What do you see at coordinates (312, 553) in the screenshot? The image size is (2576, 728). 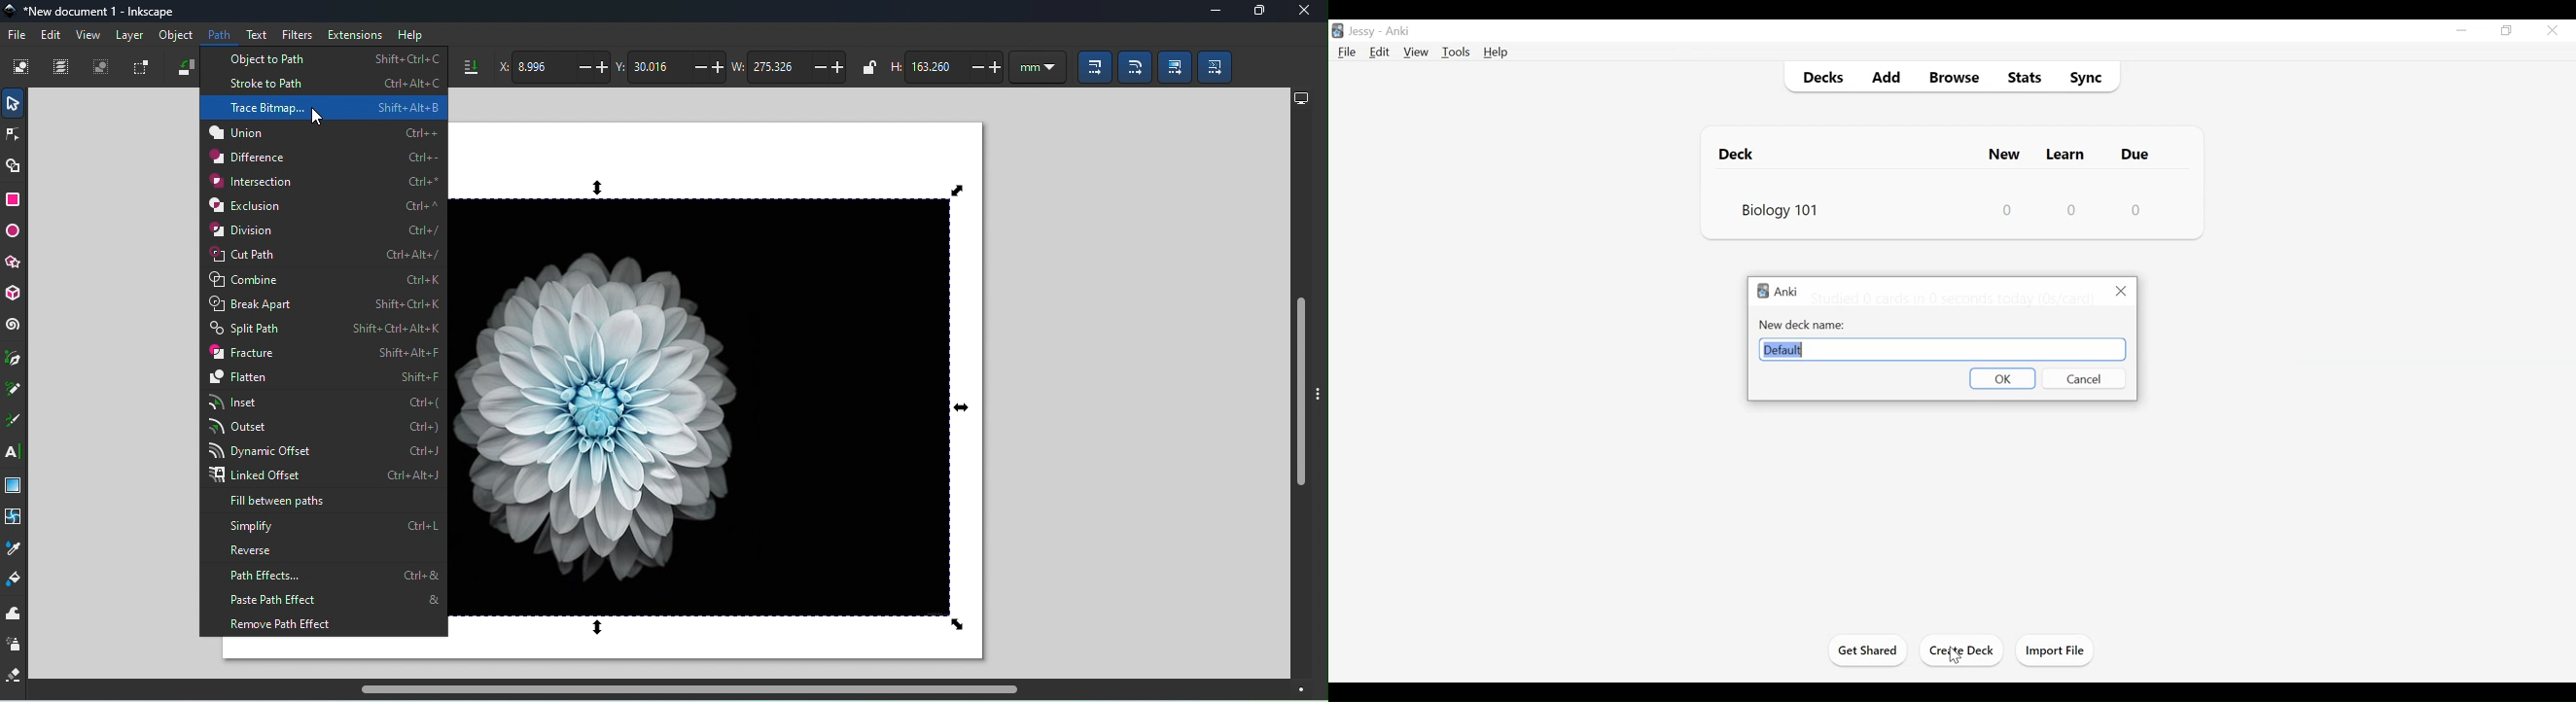 I see `Reverse` at bounding box center [312, 553].